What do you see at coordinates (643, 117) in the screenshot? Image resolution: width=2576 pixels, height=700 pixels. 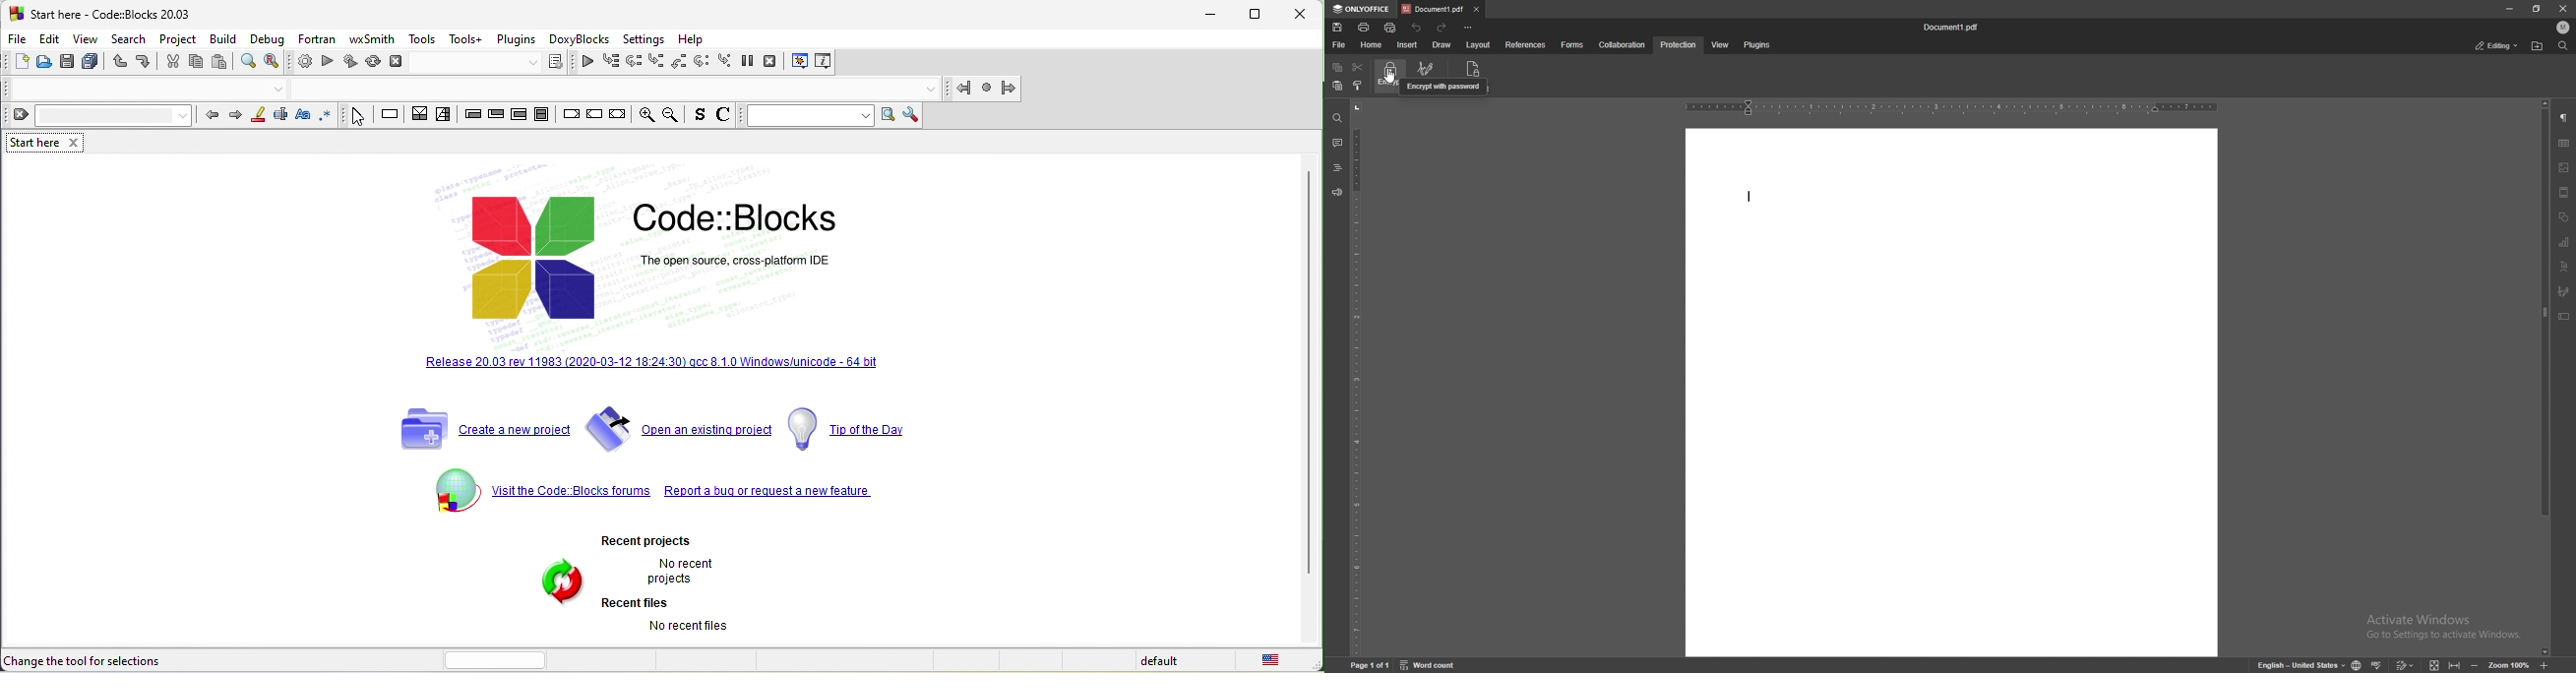 I see `zoom in` at bounding box center [643, 117].